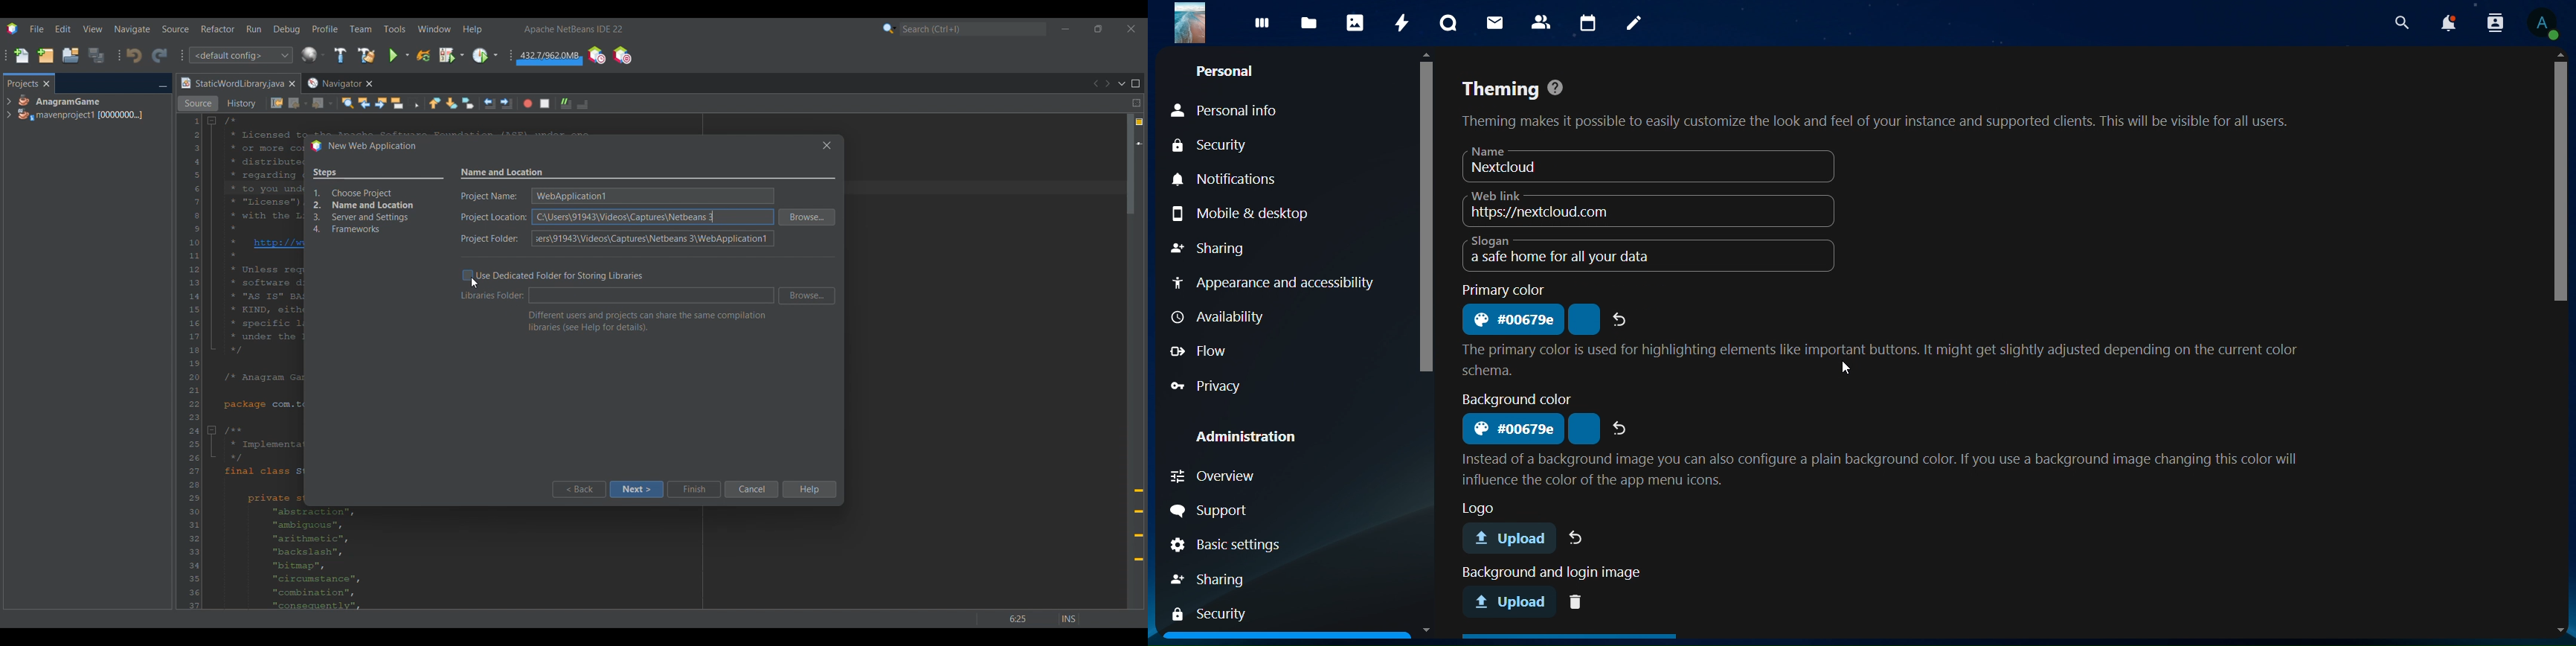 Image resolution: width=2576 pixels, height=672 pixels. Describe the element at coordinates (1622, 320) in the screenshot. I see `refresh` at that location.